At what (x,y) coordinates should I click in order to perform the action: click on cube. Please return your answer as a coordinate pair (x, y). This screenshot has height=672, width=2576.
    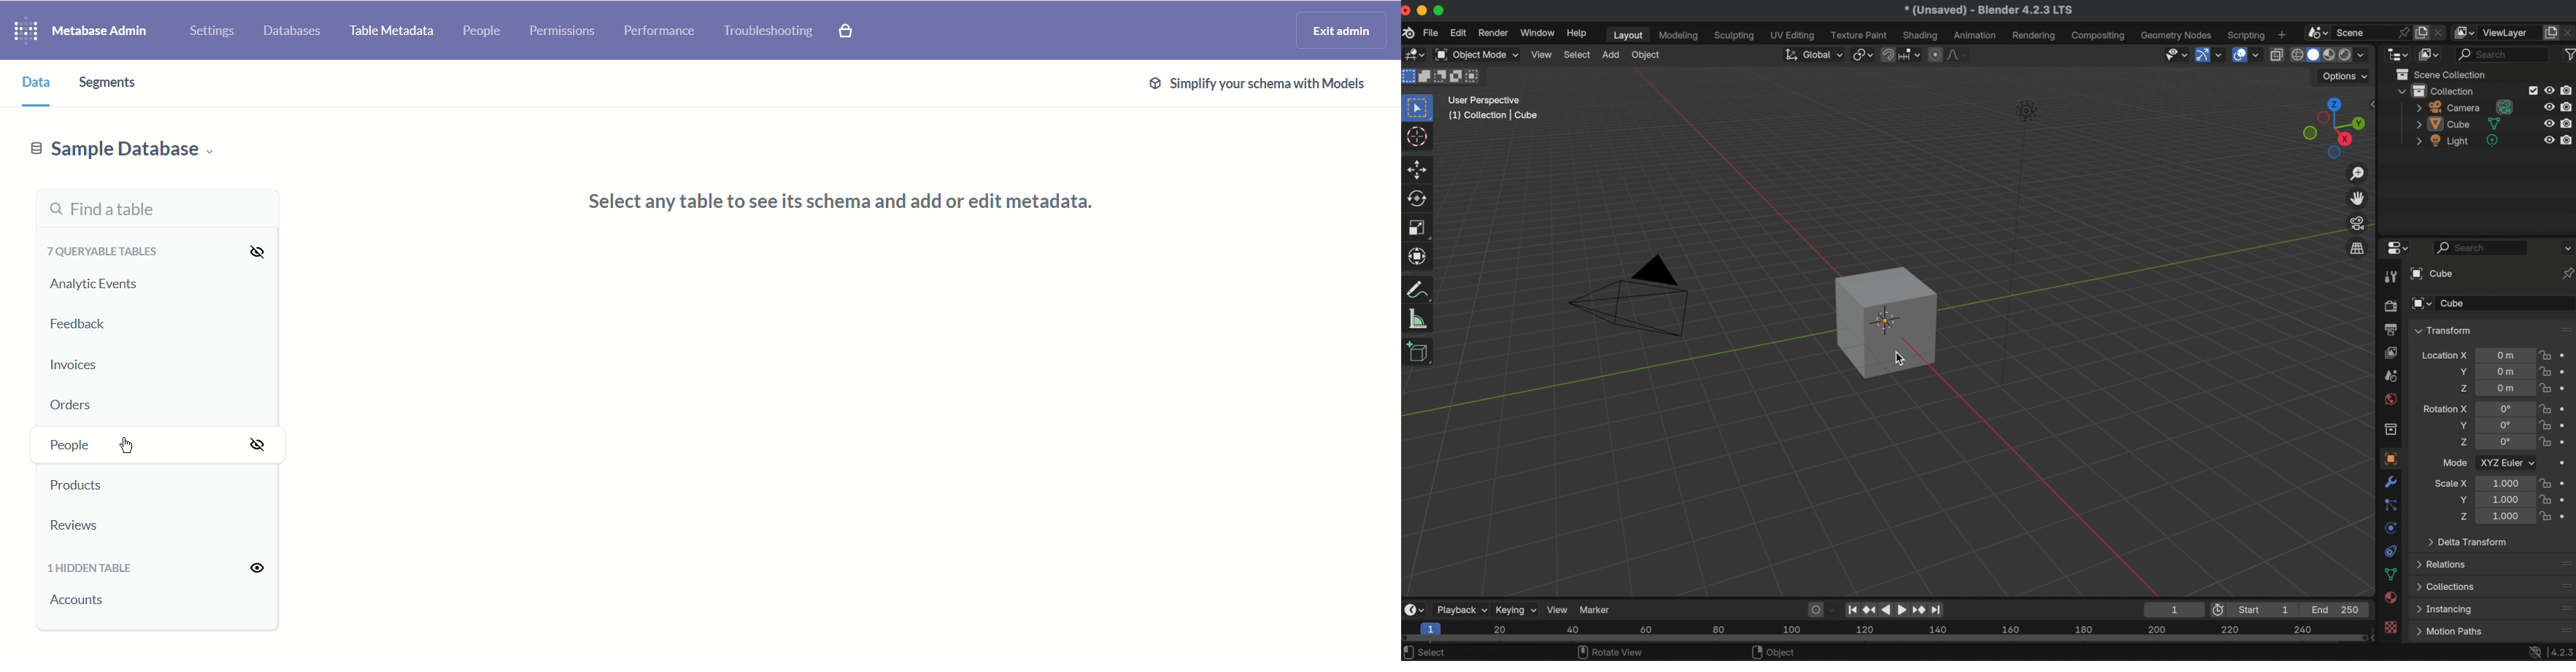
    Looking at the image, I should click on (1887, 322).